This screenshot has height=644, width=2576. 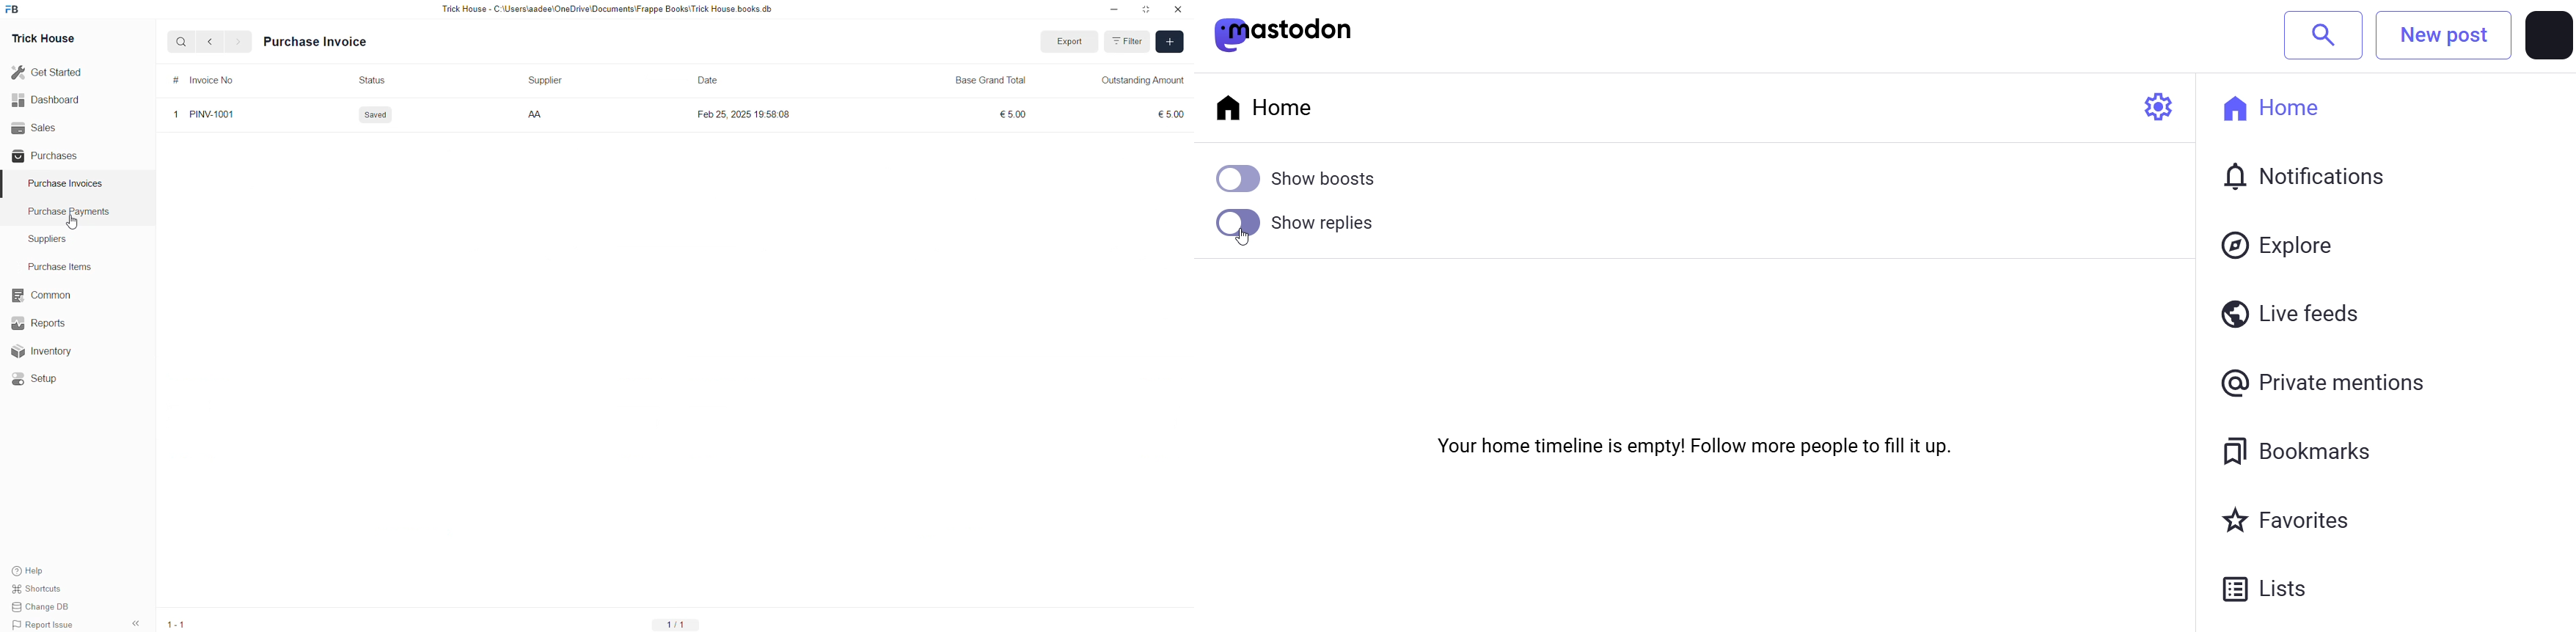 What do you see at coordinates (49, 100) in the screenshot?
I see `Dashboard` at bounding box center [49, 100].